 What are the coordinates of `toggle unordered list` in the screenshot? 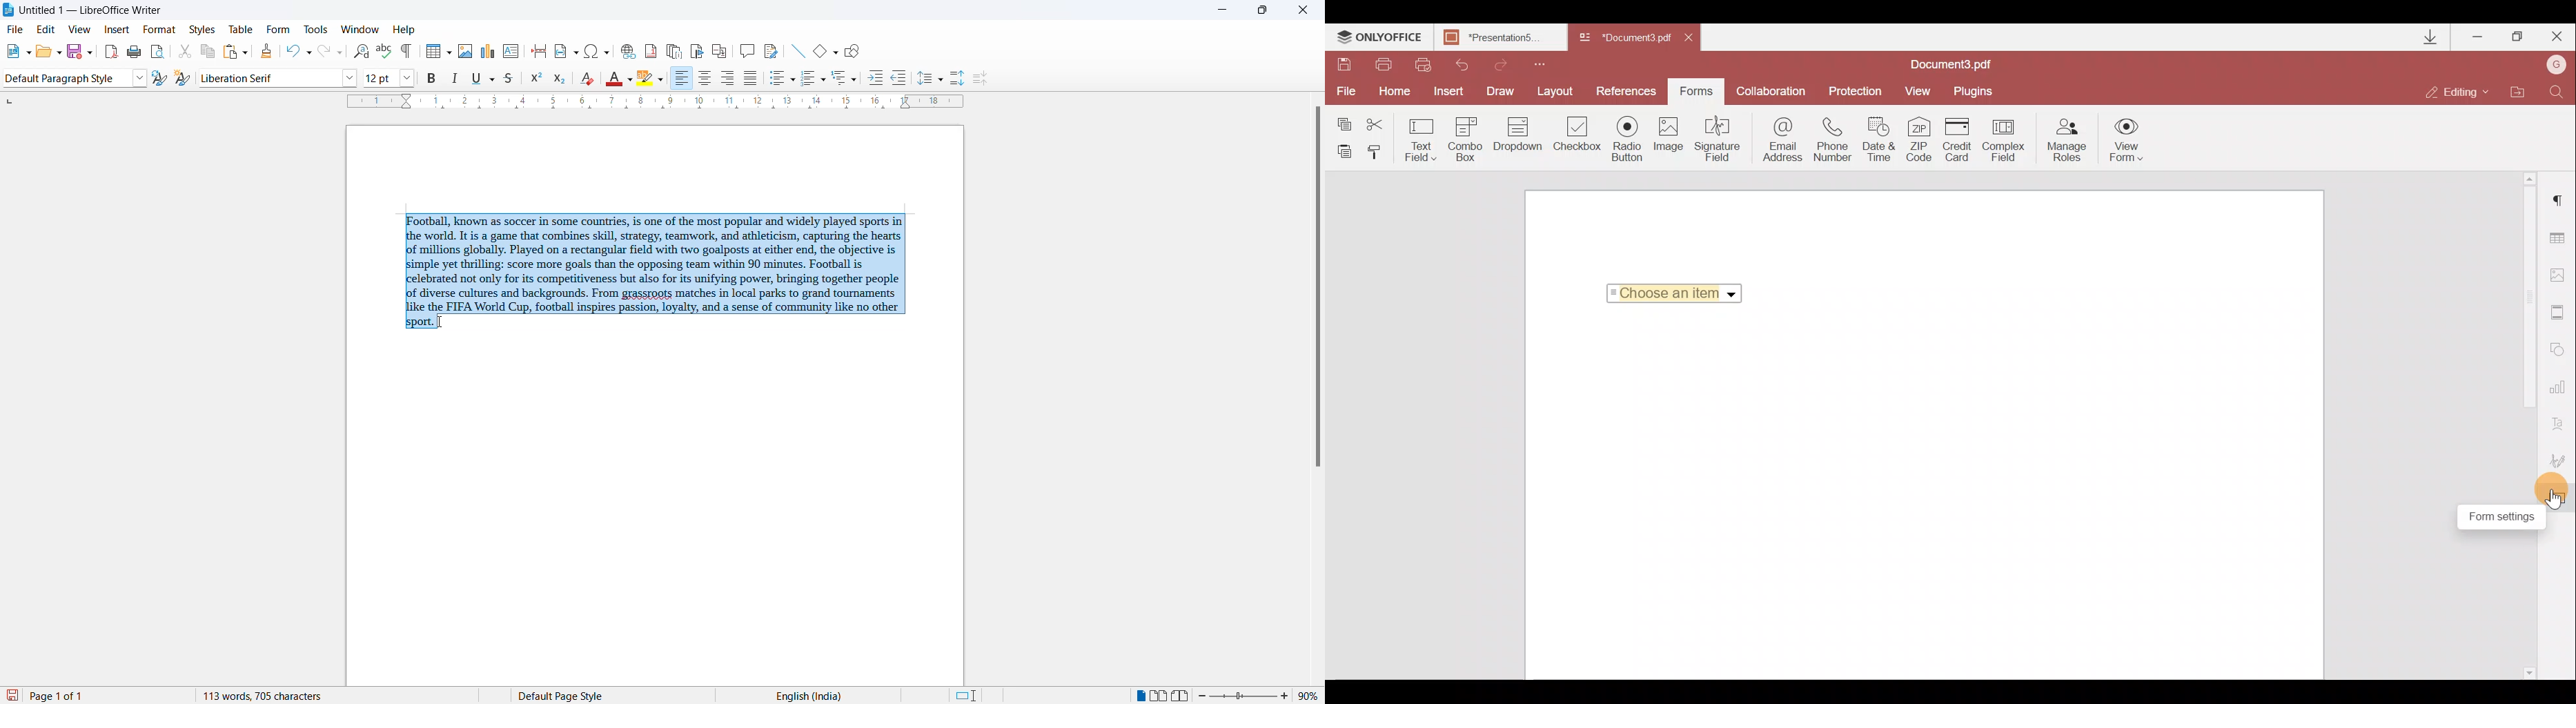 It's located at (776, 80).